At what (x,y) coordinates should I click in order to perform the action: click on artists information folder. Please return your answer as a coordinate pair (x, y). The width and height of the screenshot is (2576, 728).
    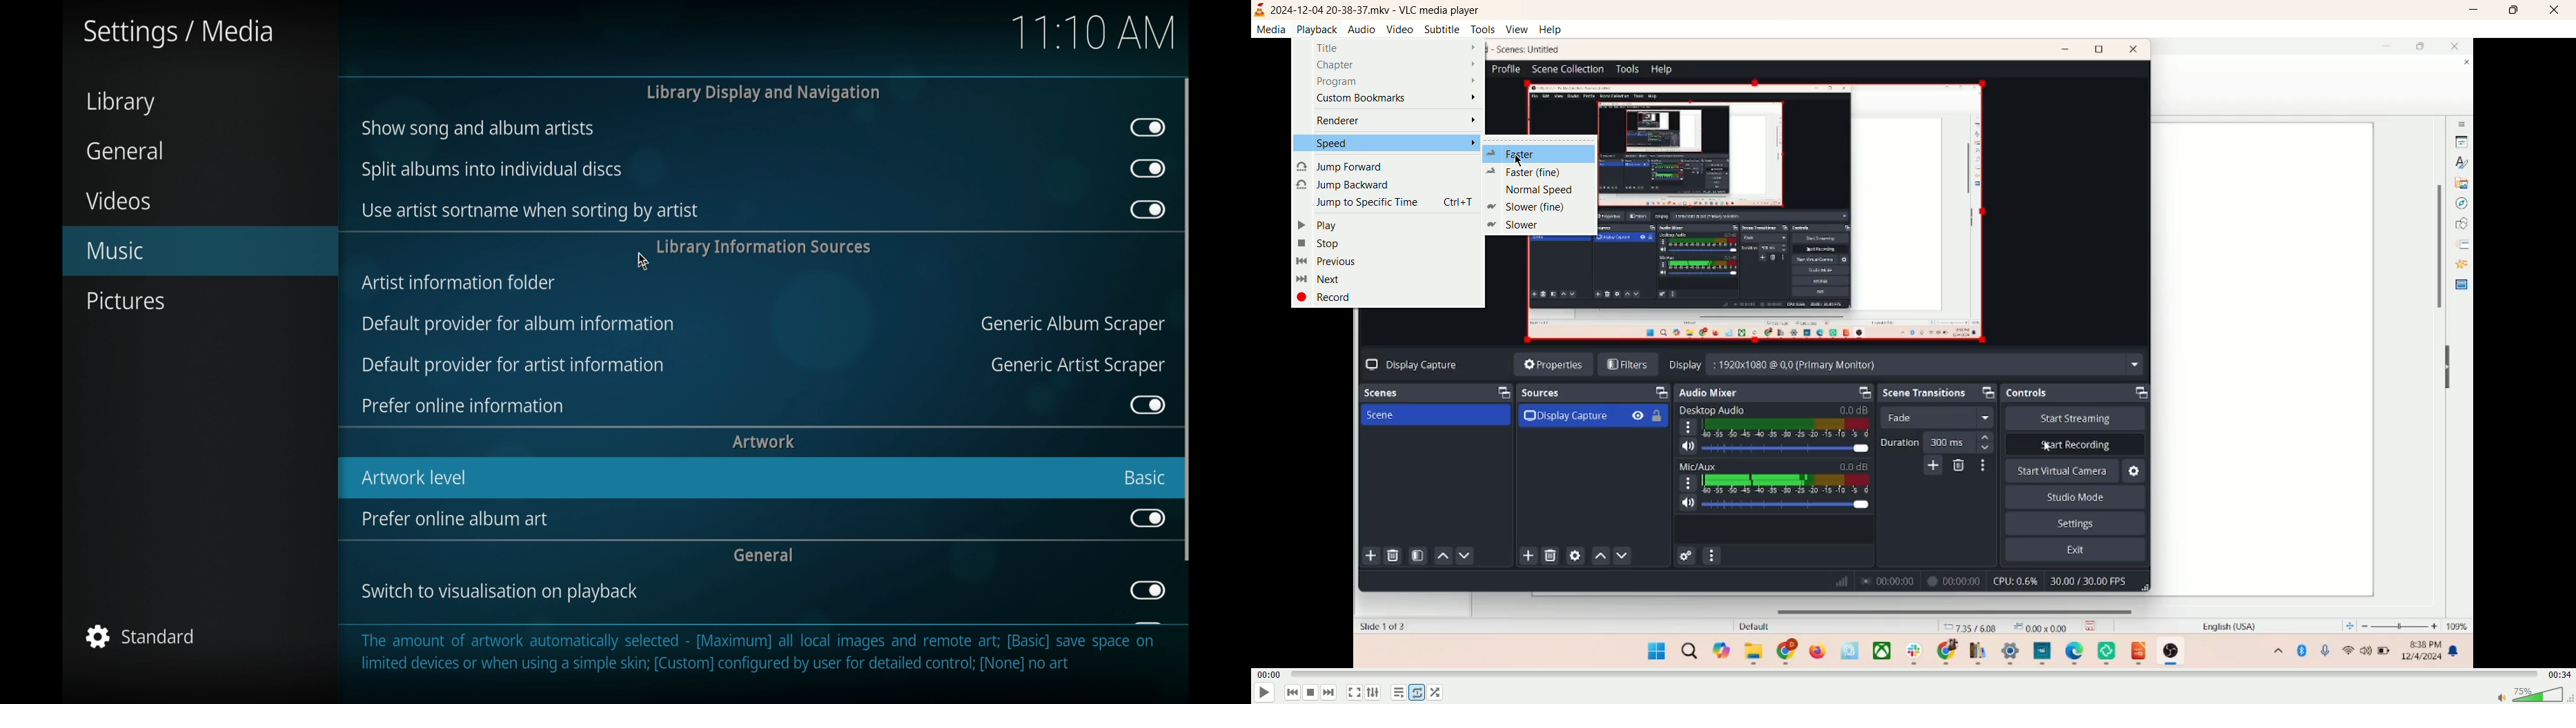
    Looking at the image, I should click on (460, 284).